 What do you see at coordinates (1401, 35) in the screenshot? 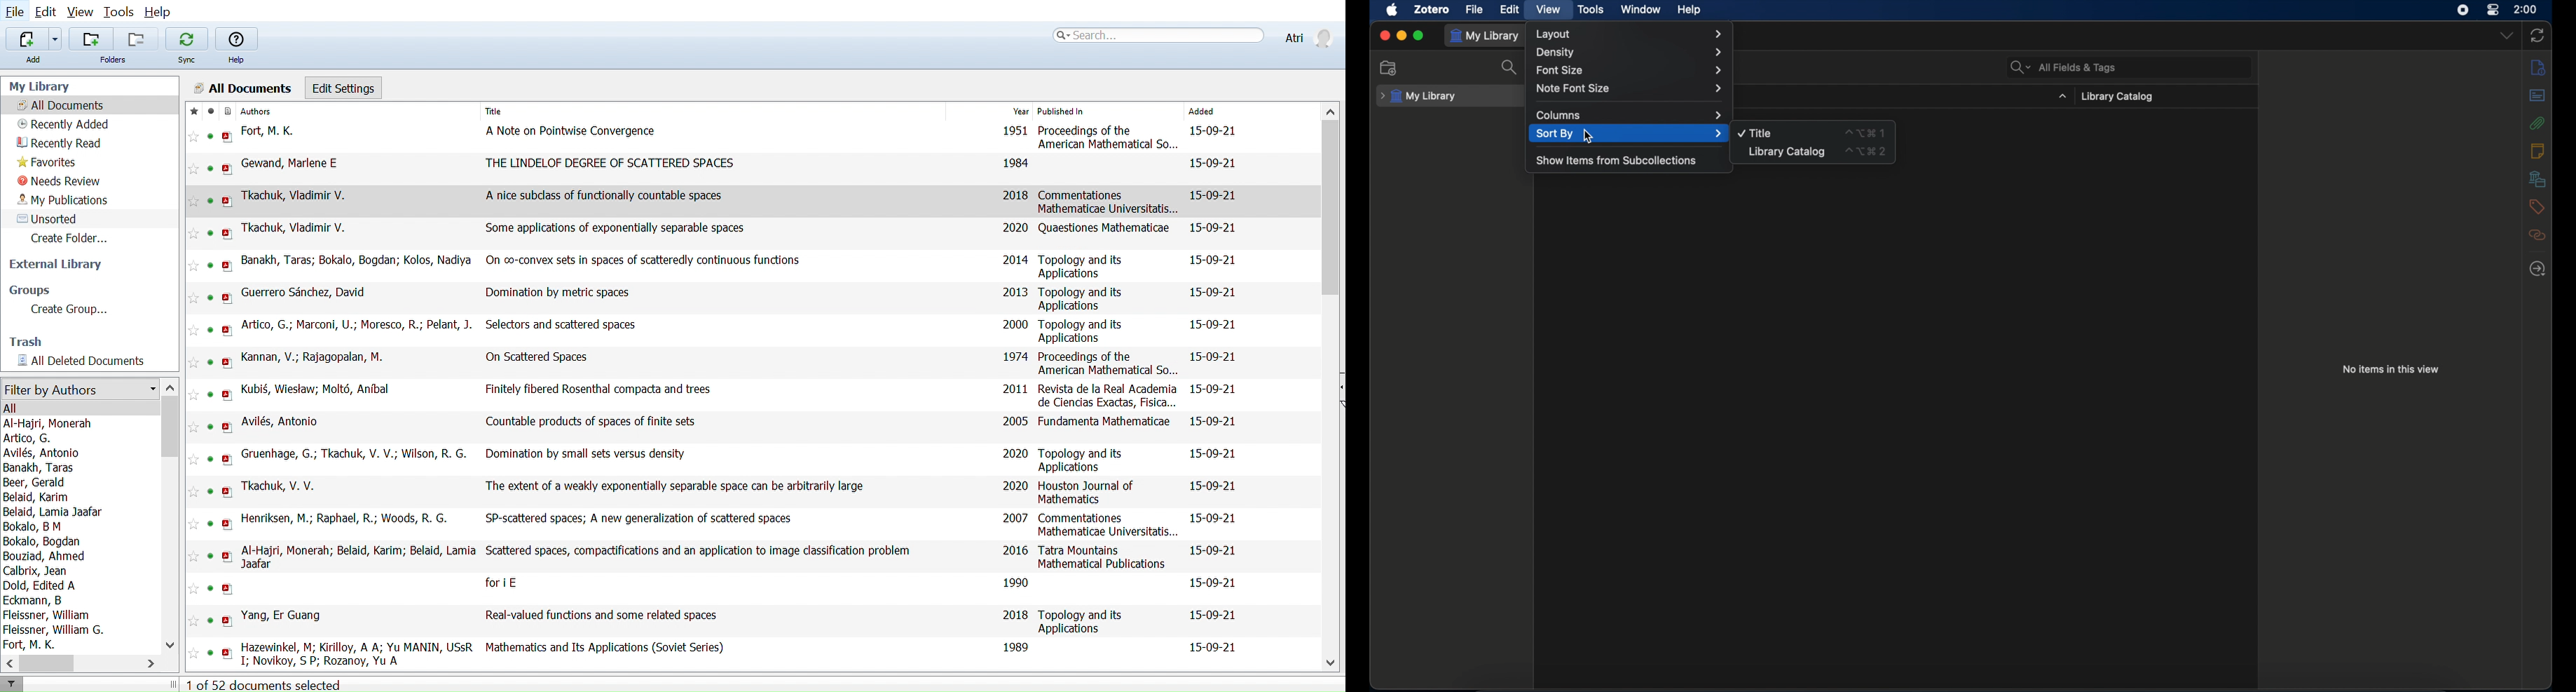
I see `minimize` at bounding box center [1401, 35].